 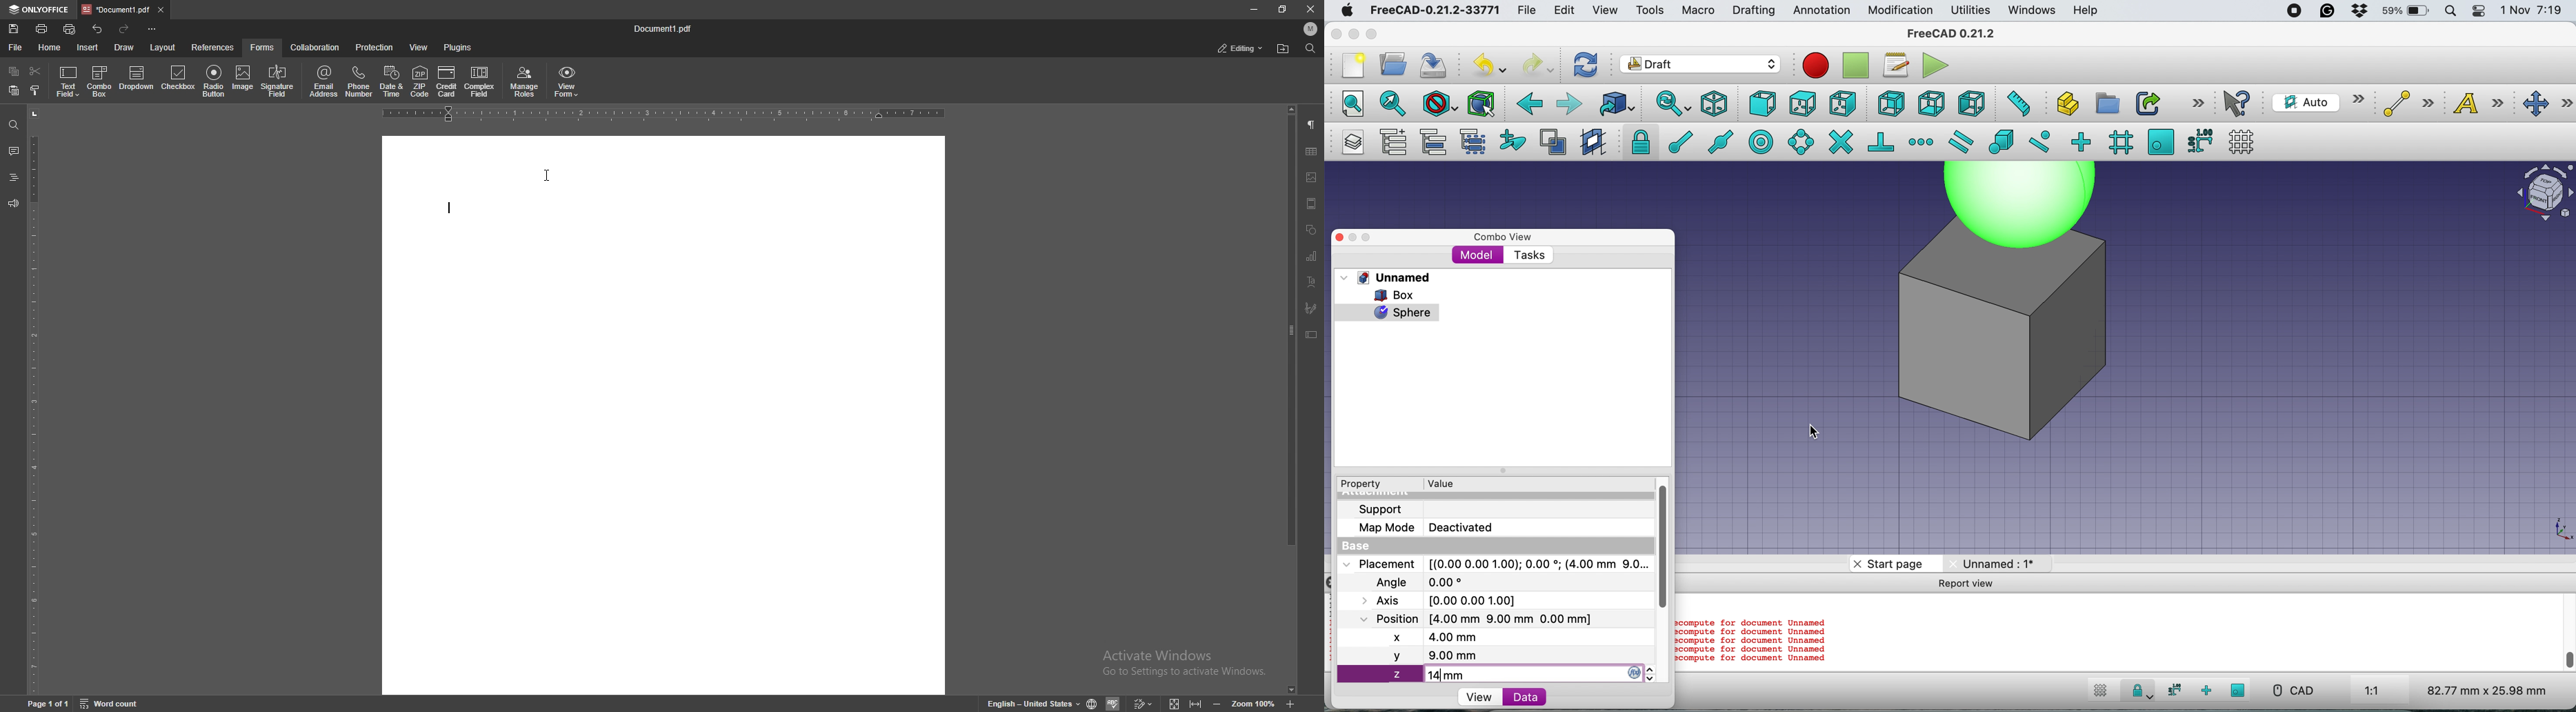 What do you see at coordinates (1241, 49) in the screenshot?
I see `status` at bounding box center [1241, 49].